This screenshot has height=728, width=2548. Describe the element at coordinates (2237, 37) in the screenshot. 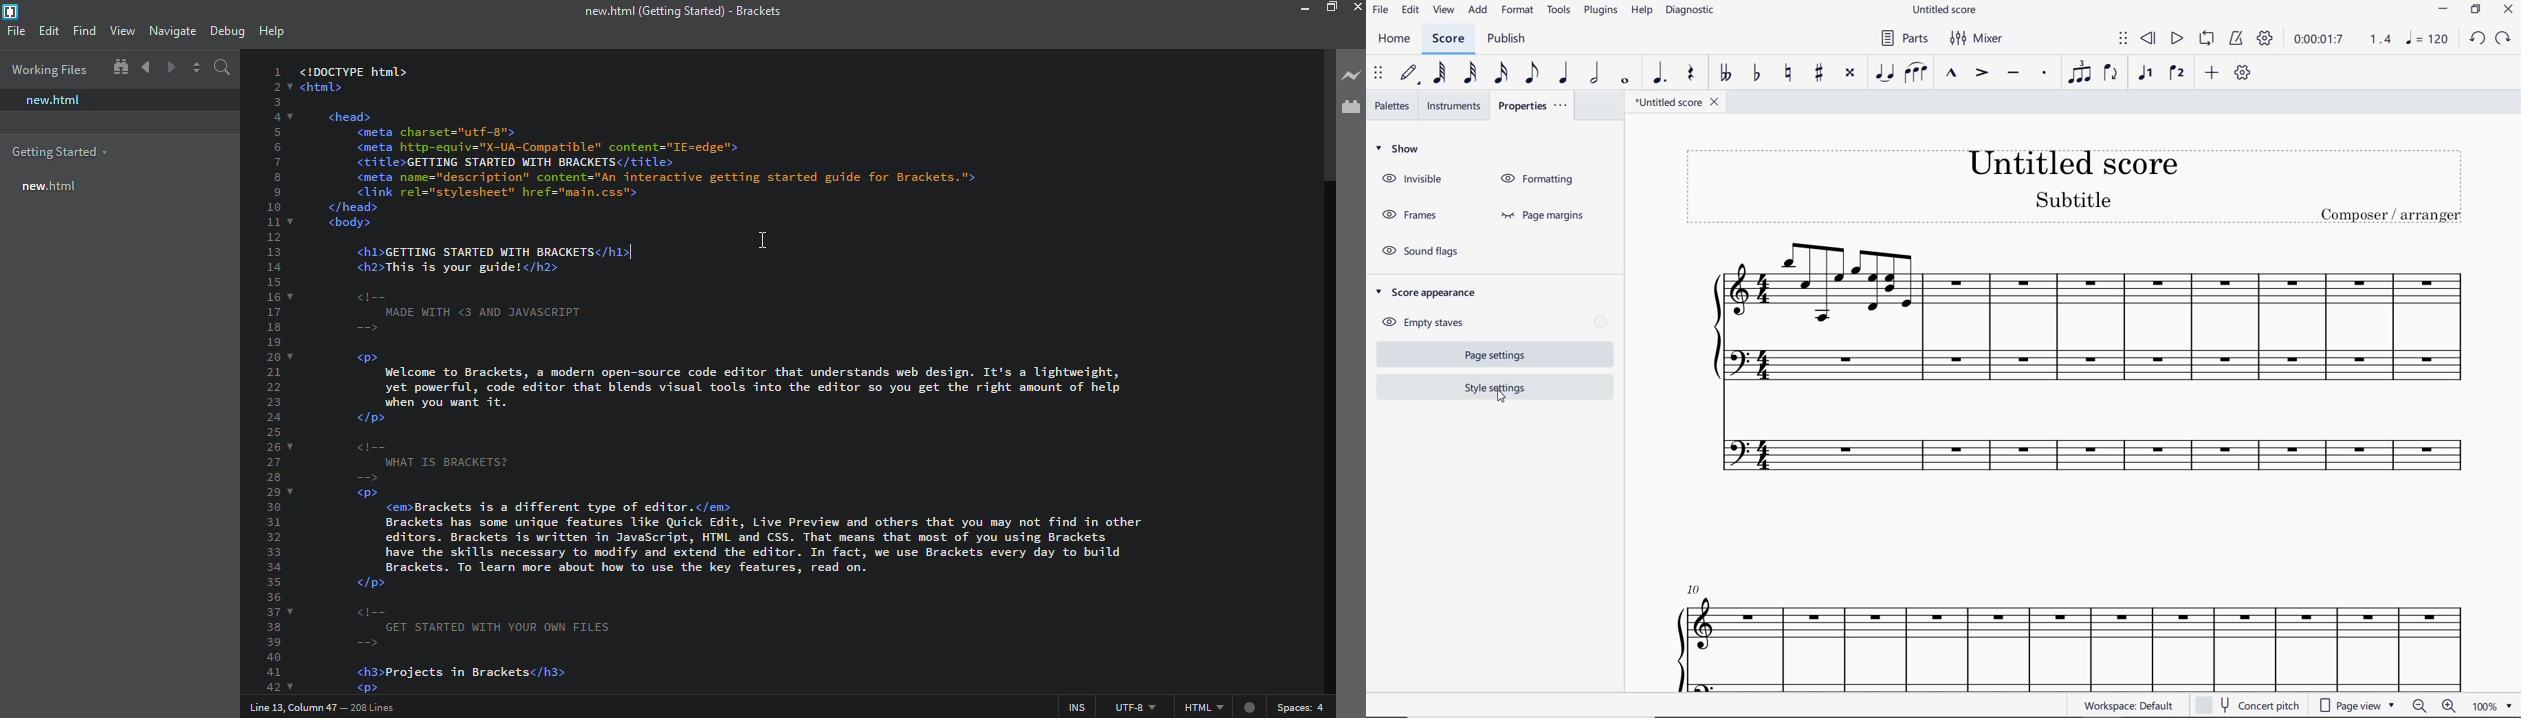

I see `METRONOME` at that location.